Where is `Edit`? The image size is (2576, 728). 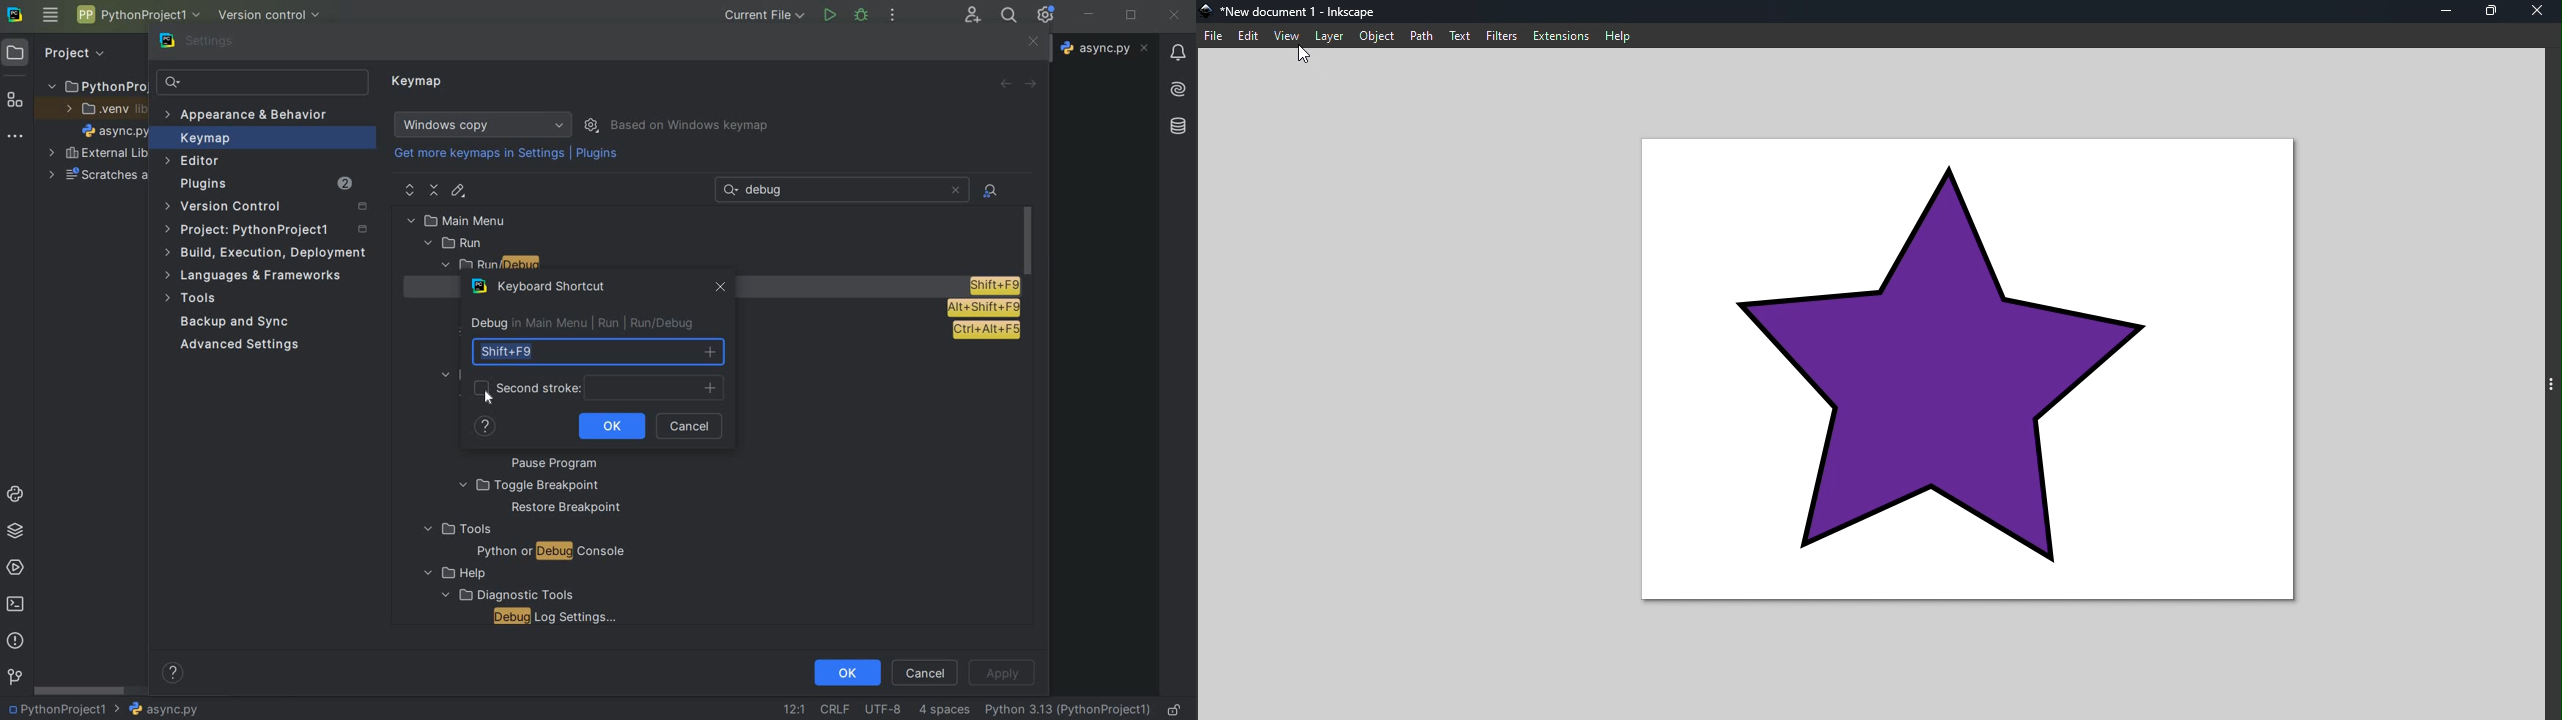 Edit is located at coordinates (1251, 36).